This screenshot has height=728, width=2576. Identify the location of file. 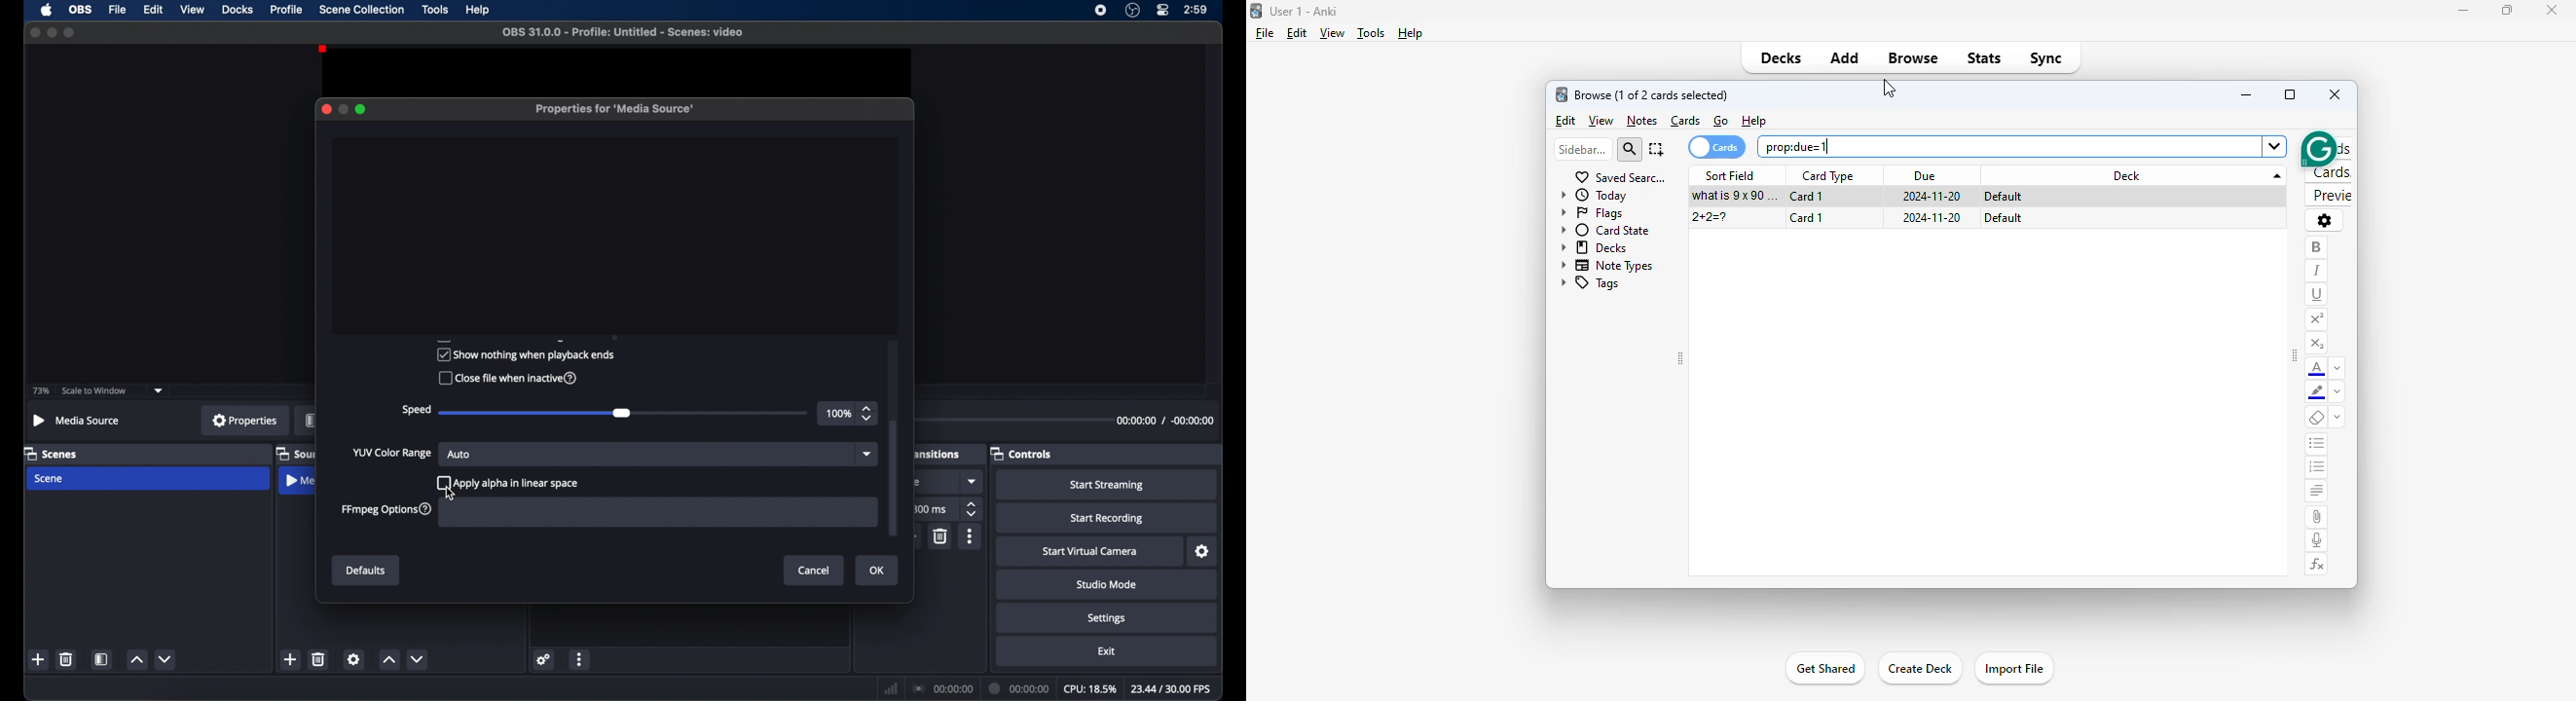
(1266, 33).